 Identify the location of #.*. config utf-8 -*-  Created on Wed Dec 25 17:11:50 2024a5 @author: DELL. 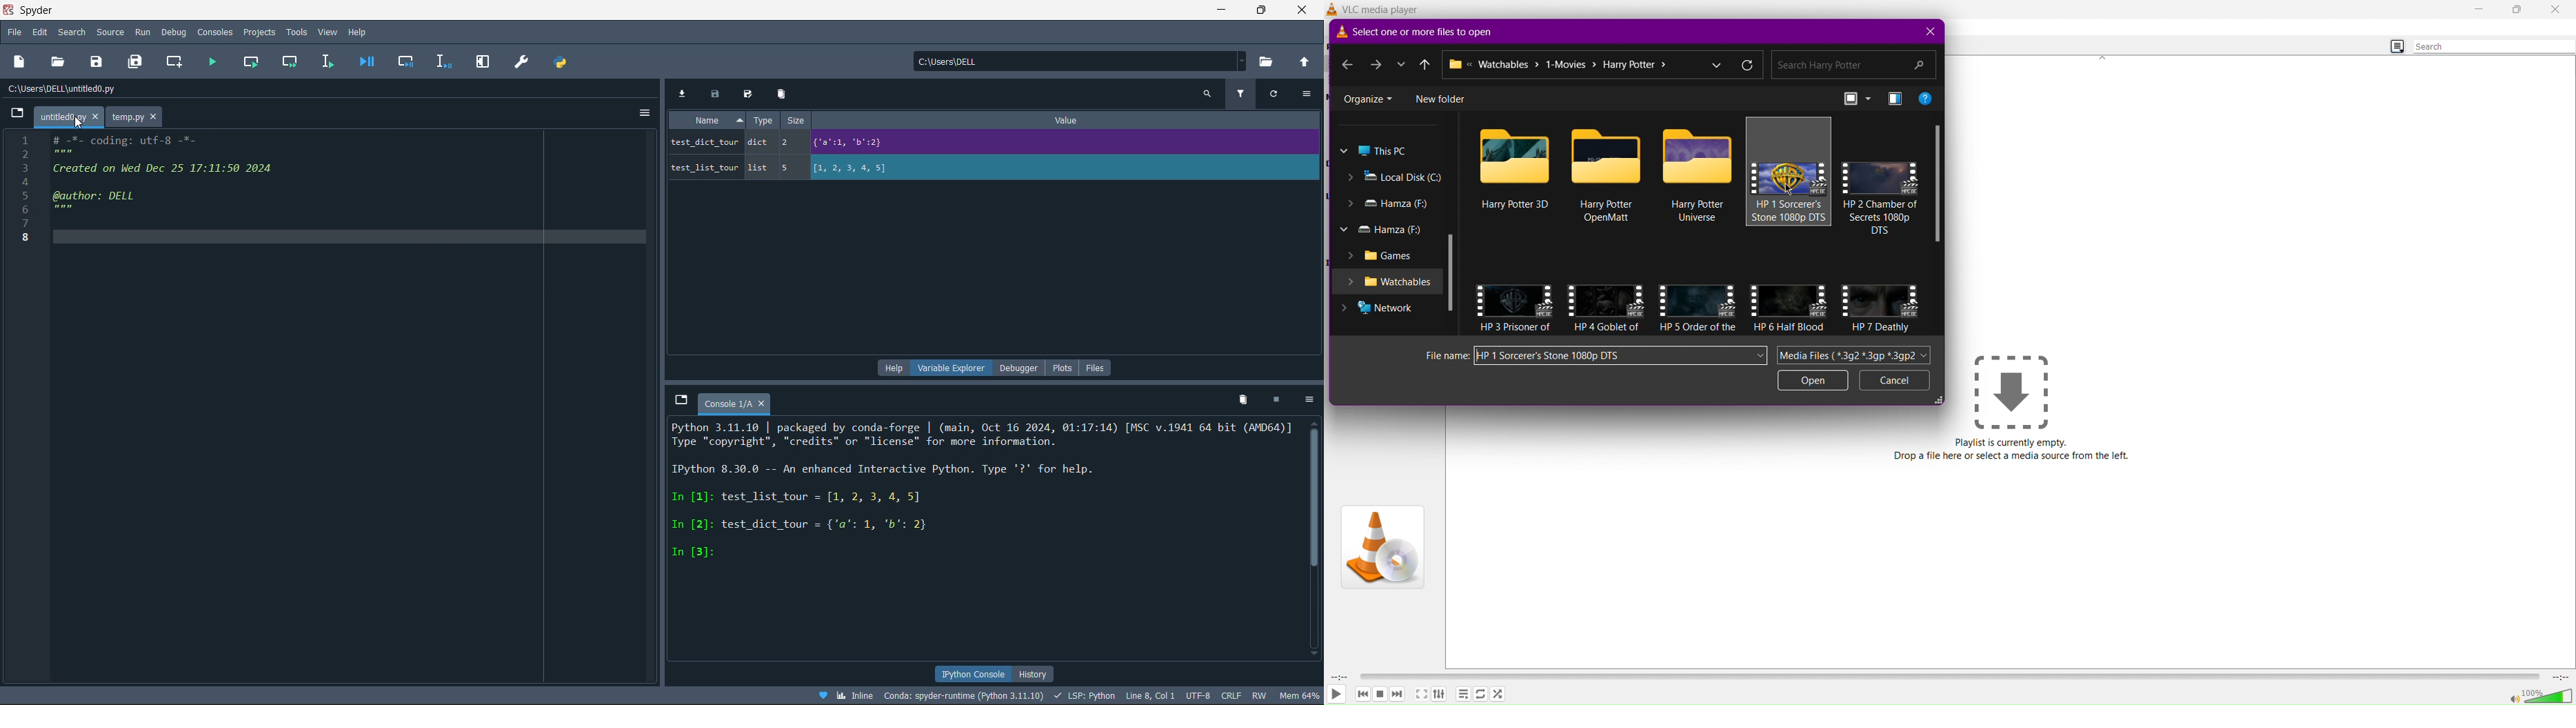
(212, 172).